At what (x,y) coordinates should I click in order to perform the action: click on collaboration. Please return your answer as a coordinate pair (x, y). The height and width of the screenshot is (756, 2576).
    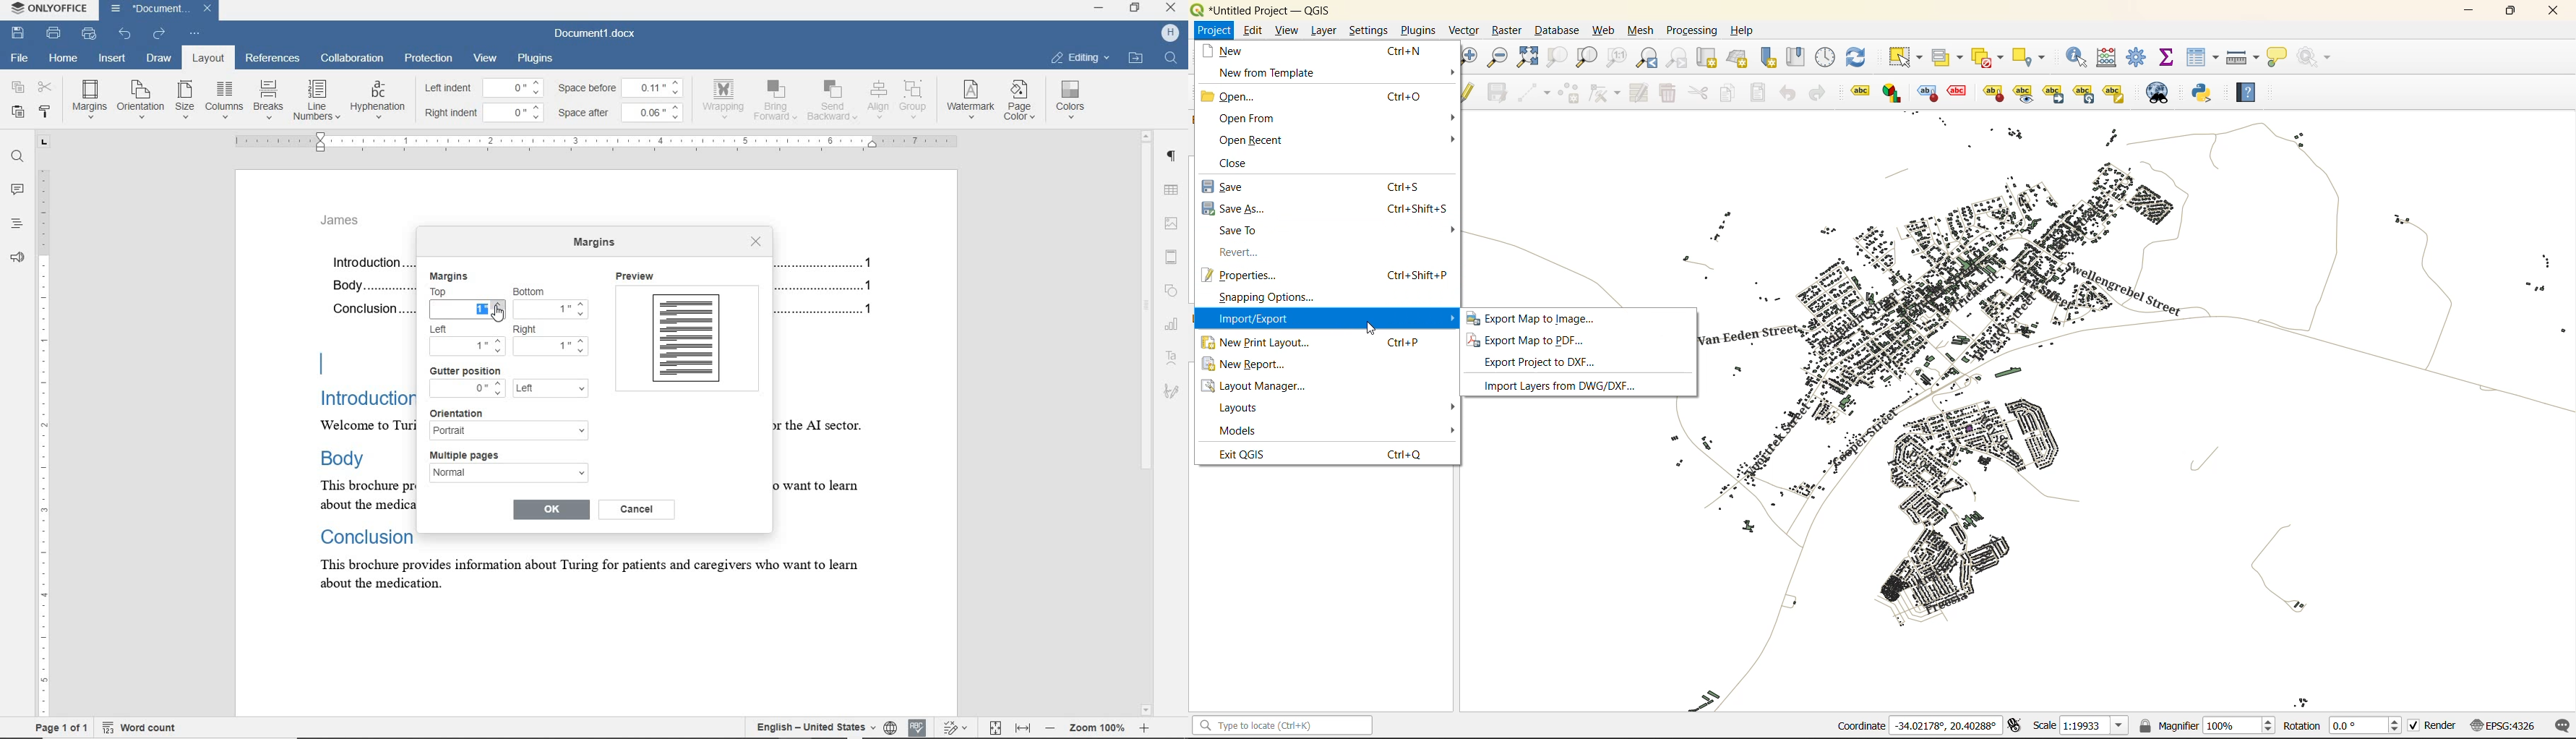
    Looking at the image, I should click on (353, 59).